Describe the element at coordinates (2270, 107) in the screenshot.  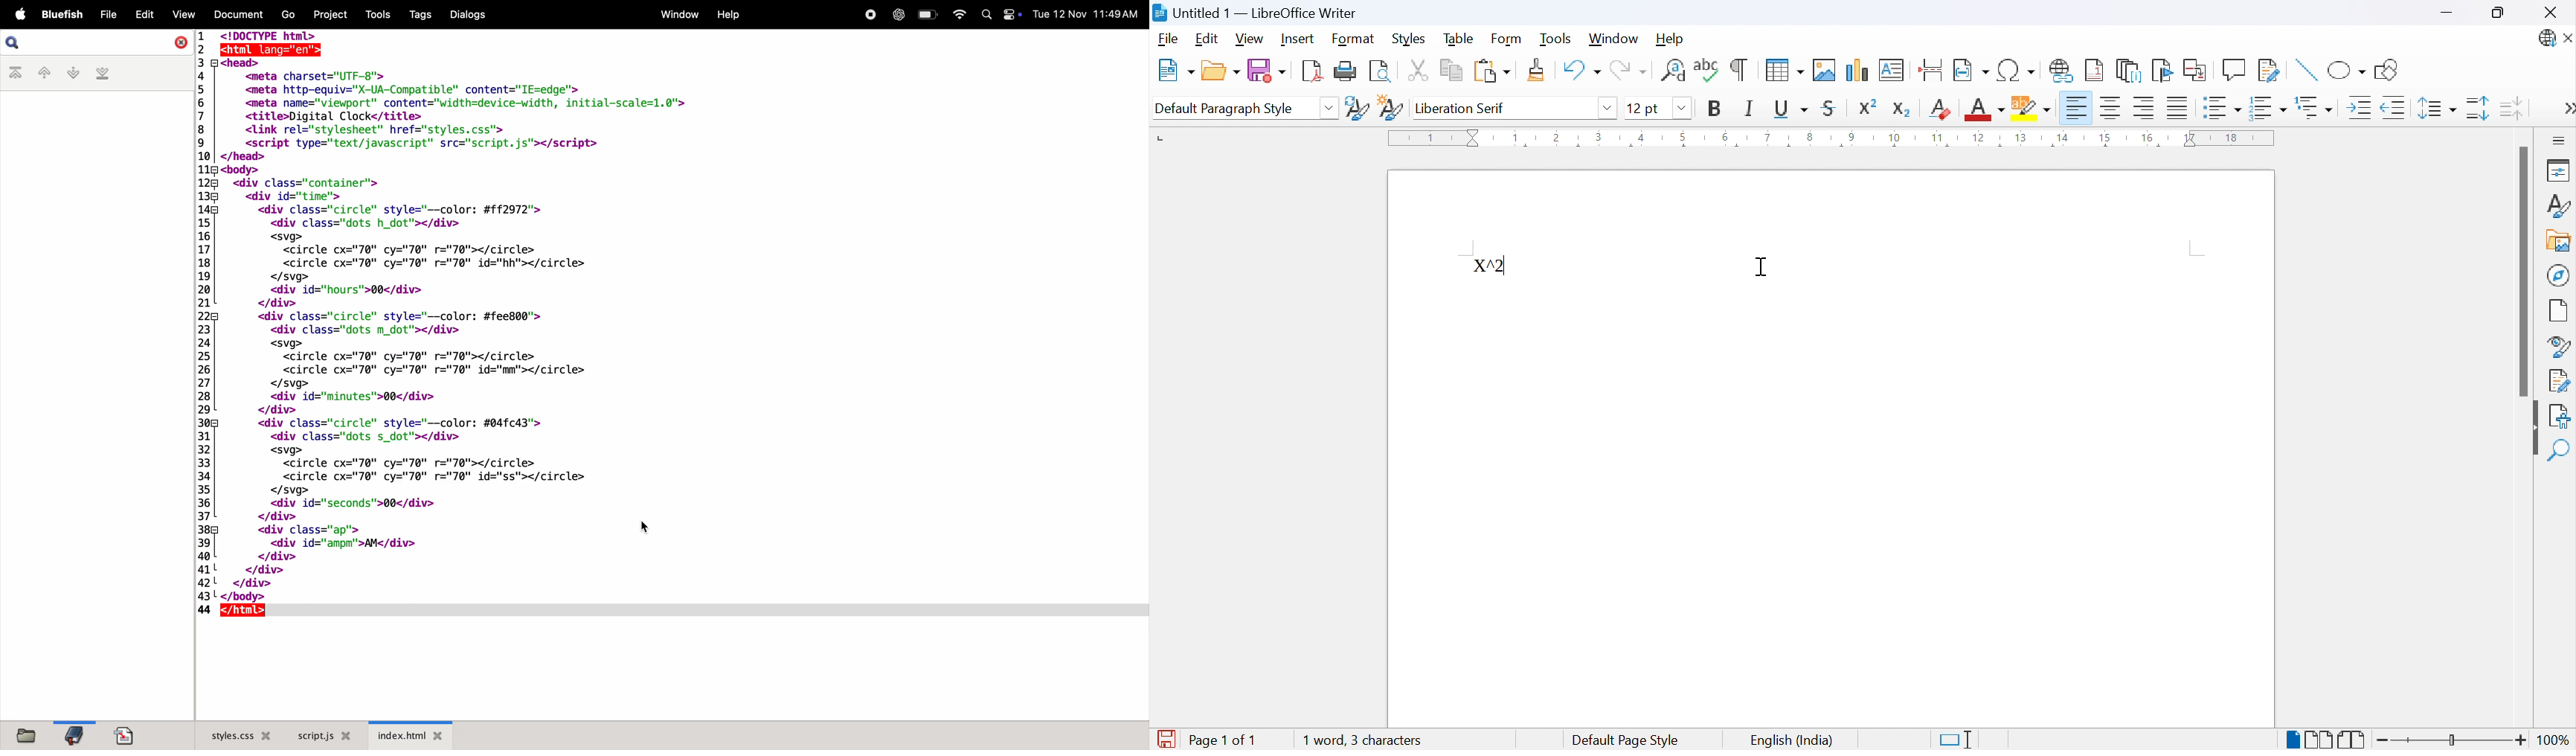
I see `Toggle ordered list` at that location.